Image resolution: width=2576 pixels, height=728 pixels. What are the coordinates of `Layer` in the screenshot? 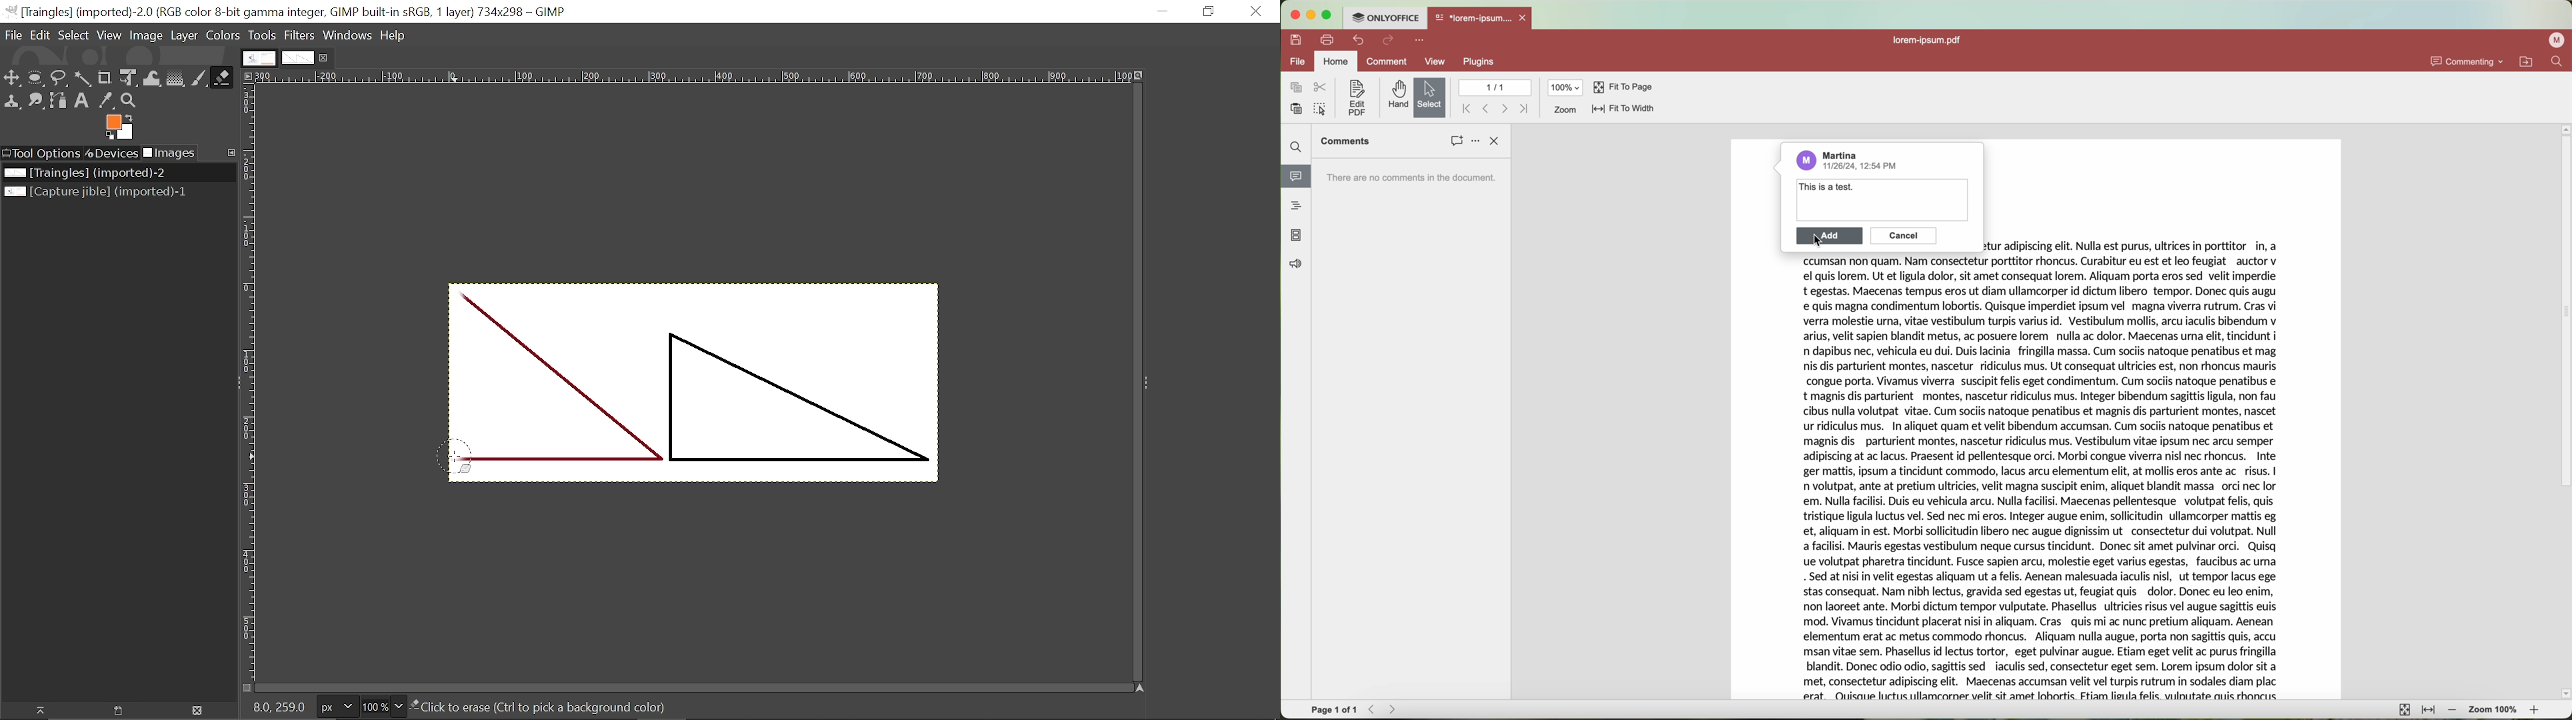 It's located at (184, 37).